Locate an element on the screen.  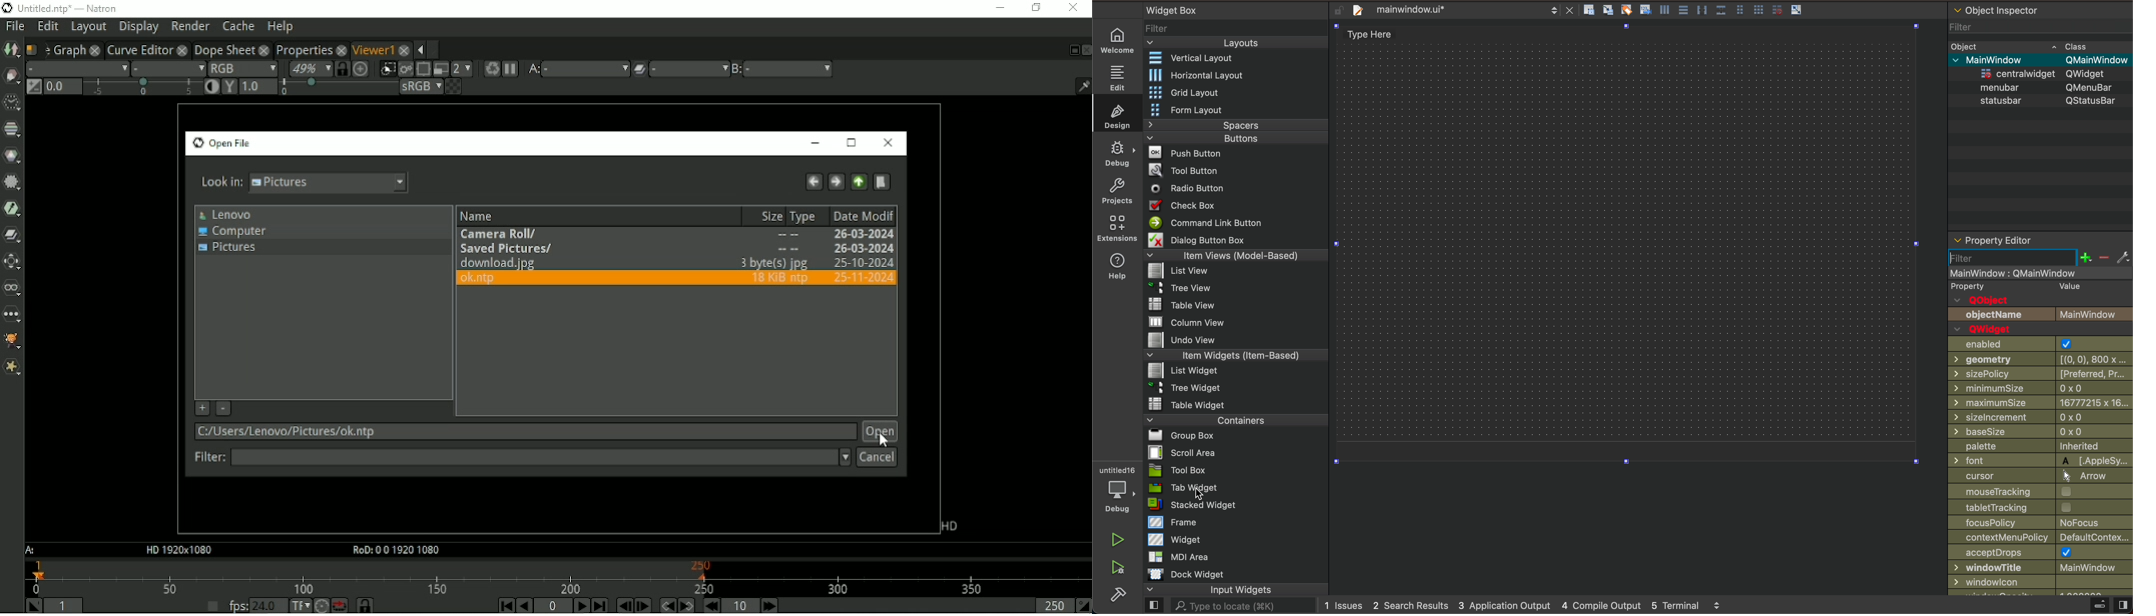
Horizontal Layout is located at coordinates (1190, 76).